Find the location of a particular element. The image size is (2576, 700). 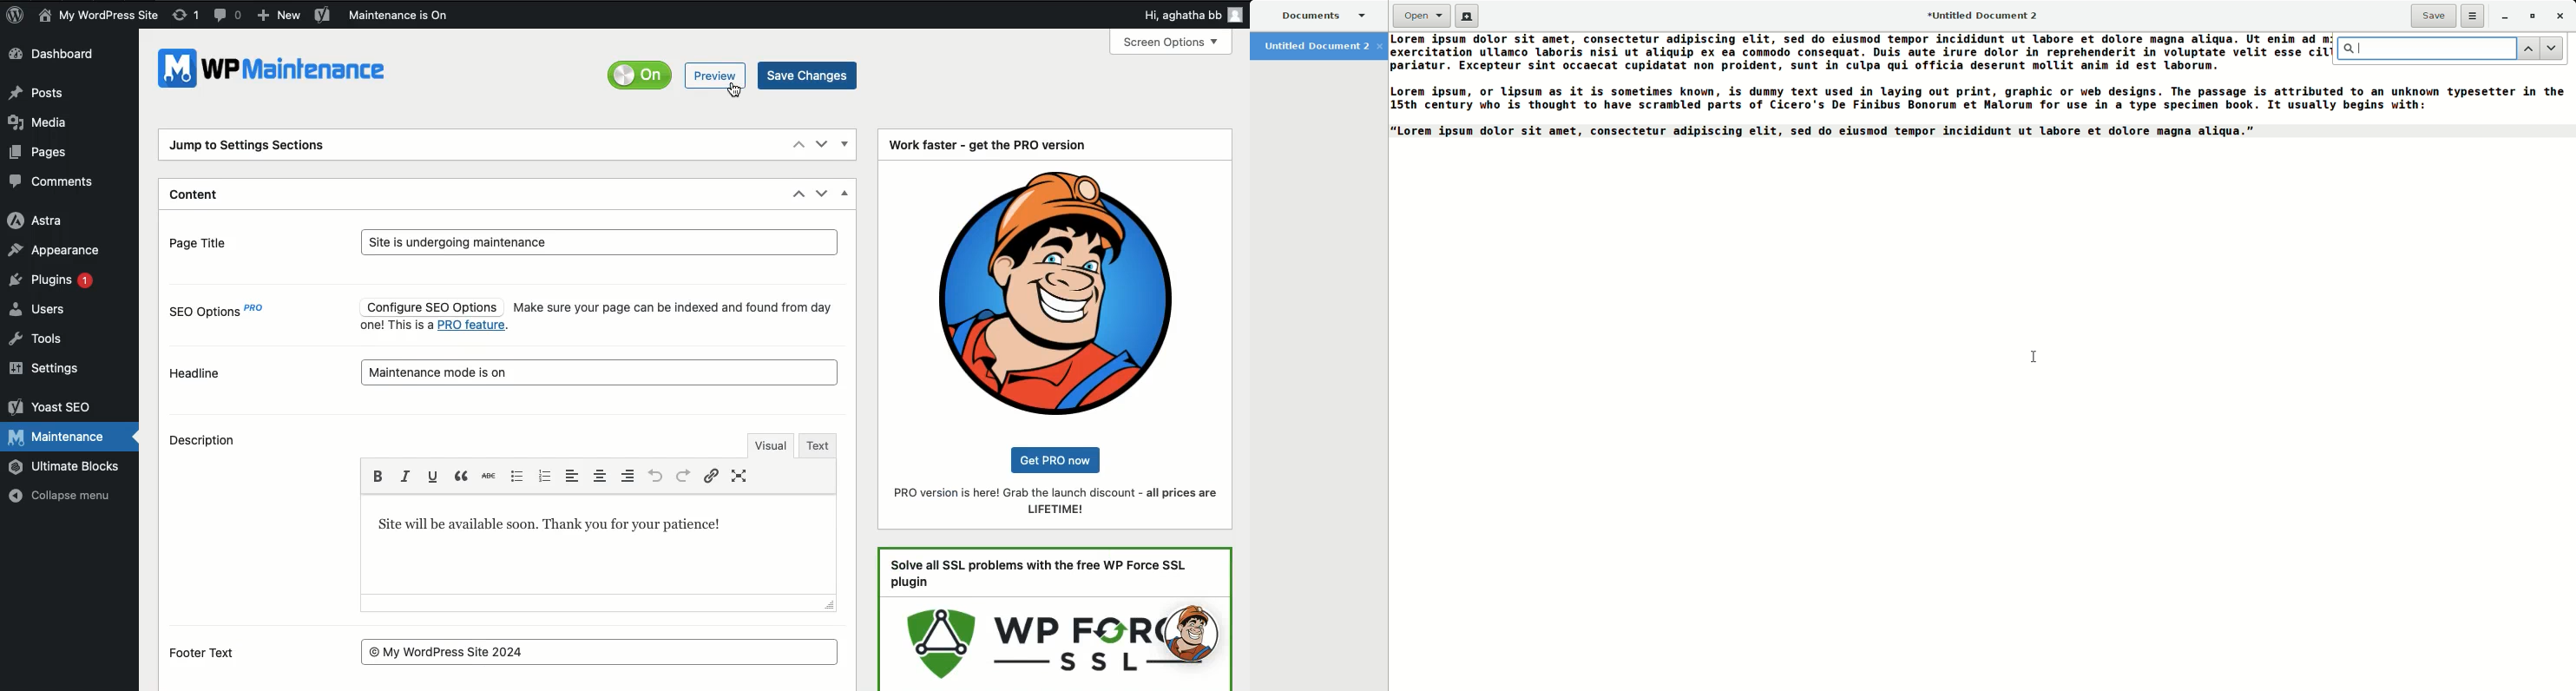

pro feature is located at coordinates (474, 326).